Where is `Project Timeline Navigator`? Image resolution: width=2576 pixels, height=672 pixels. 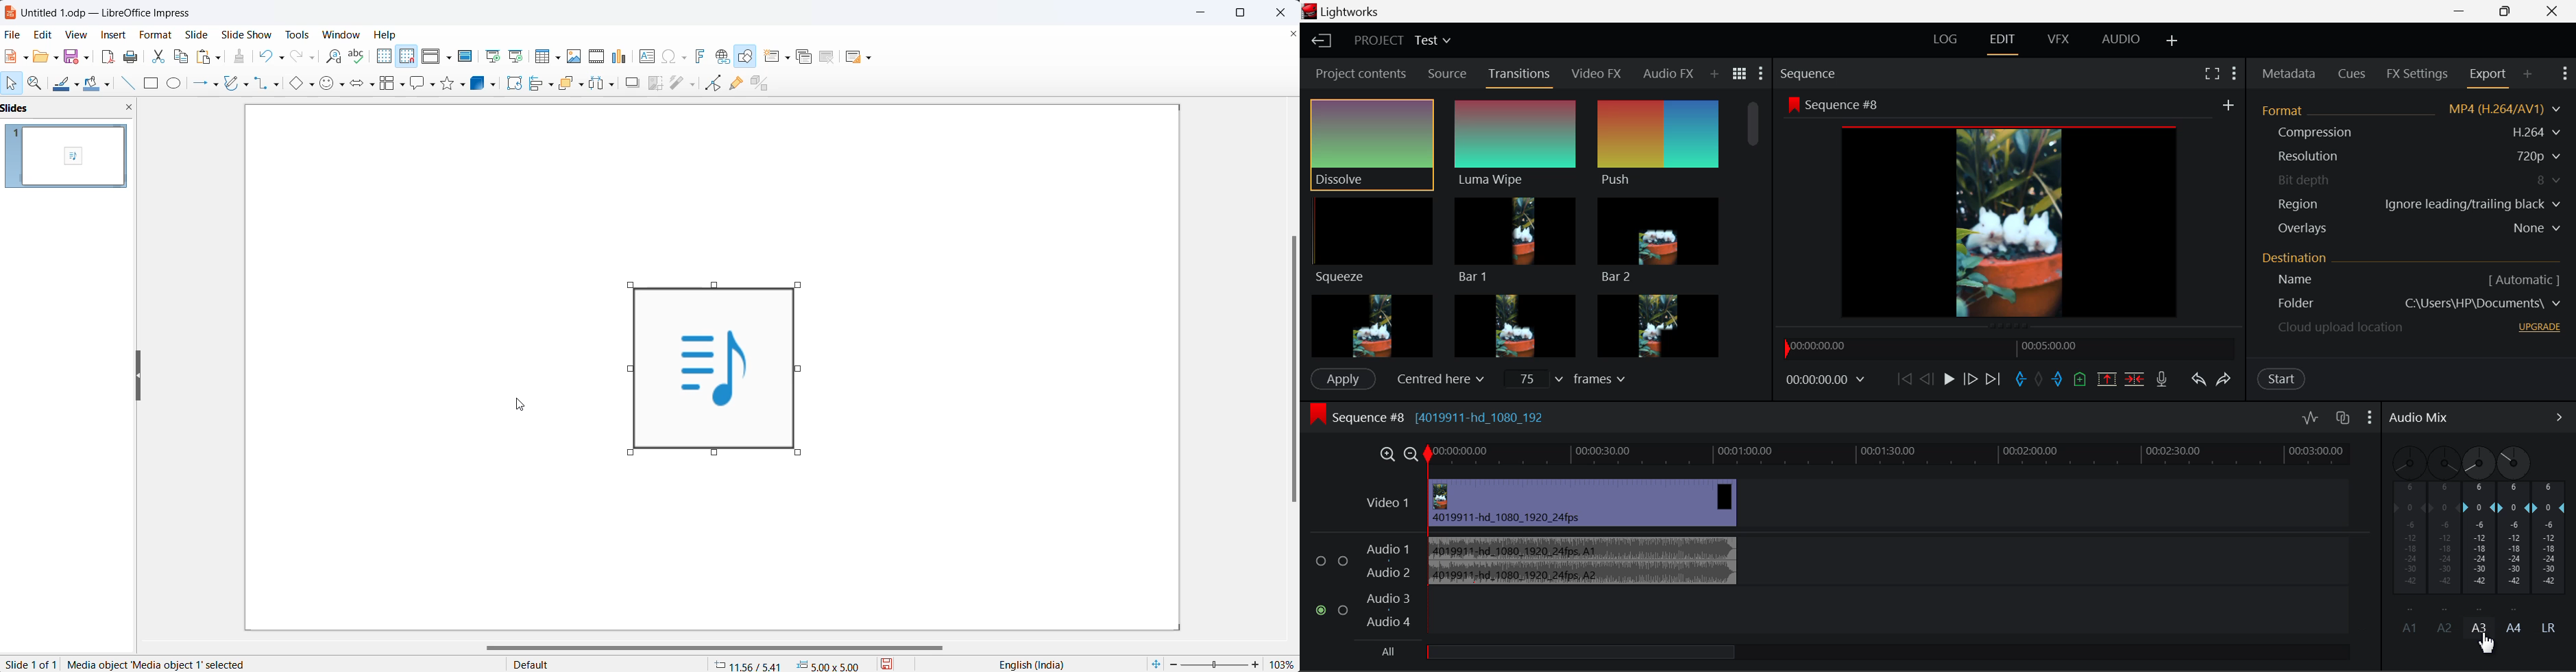 Project Timeline Navigator is located at coordinates (2010, 349).